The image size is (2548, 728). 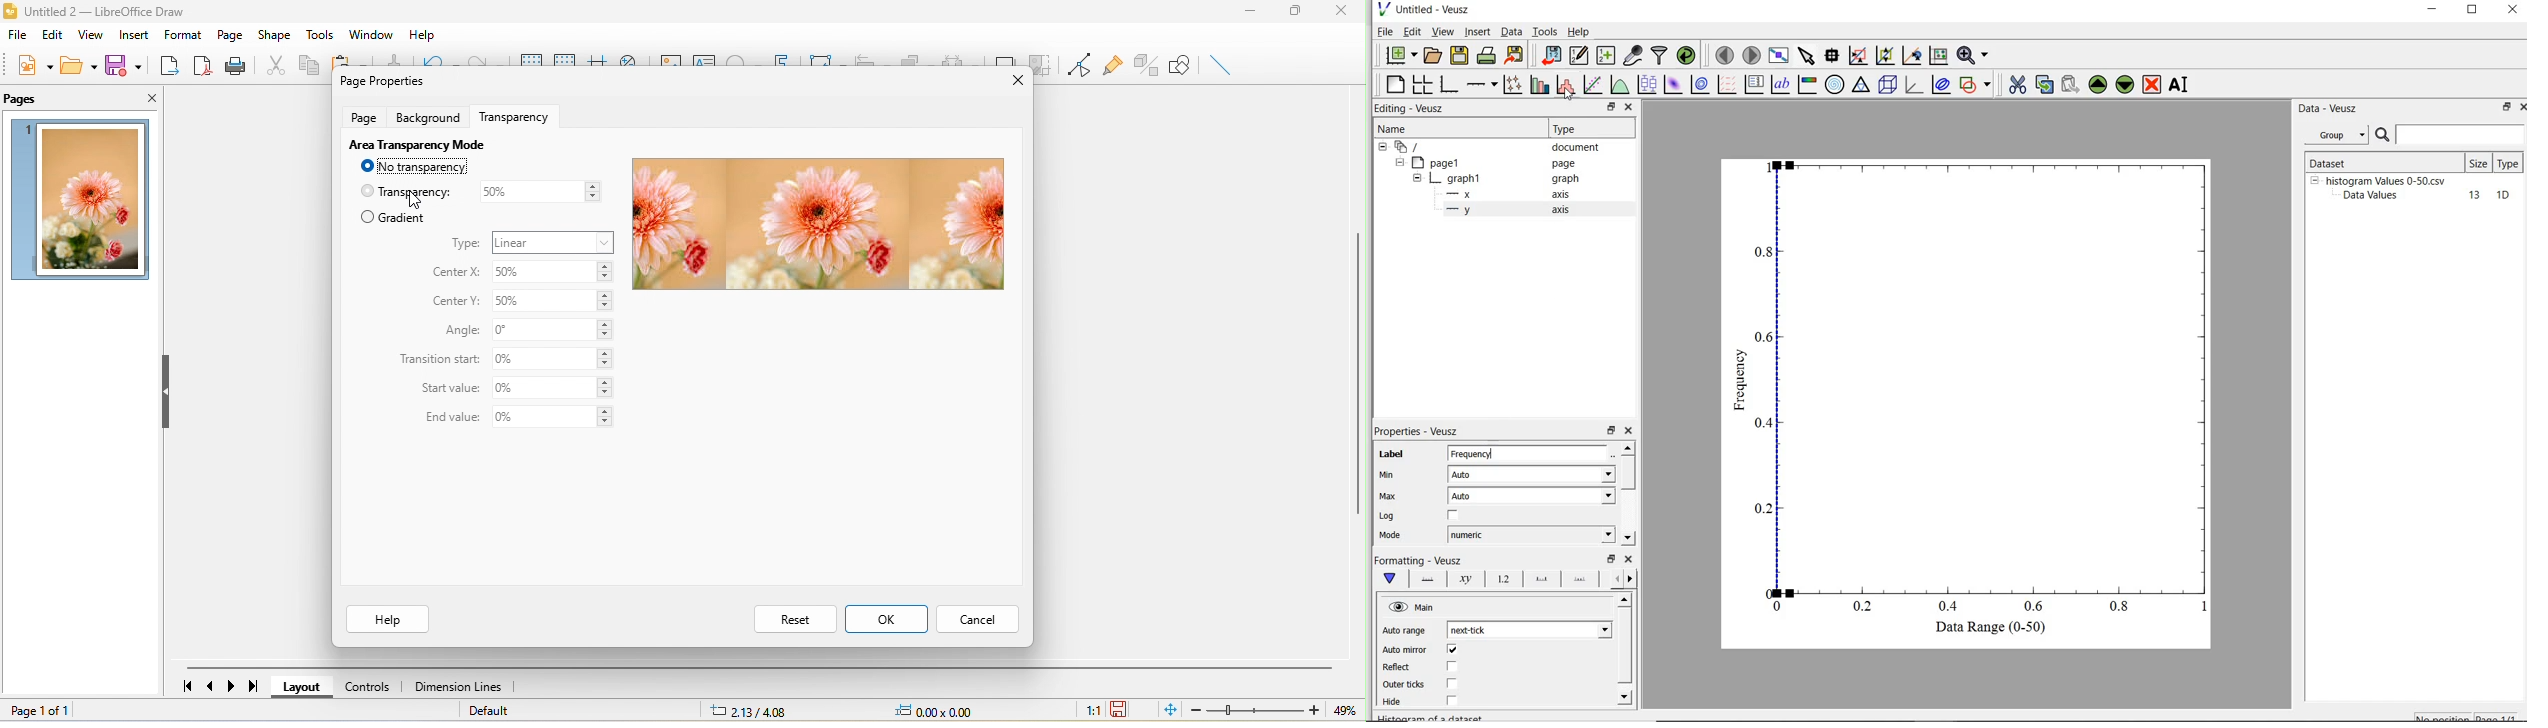 What do you see at coordinates (1144, 65) in the screenshot?
I see `toggle extrusion` at bounding box center [1144, 65].